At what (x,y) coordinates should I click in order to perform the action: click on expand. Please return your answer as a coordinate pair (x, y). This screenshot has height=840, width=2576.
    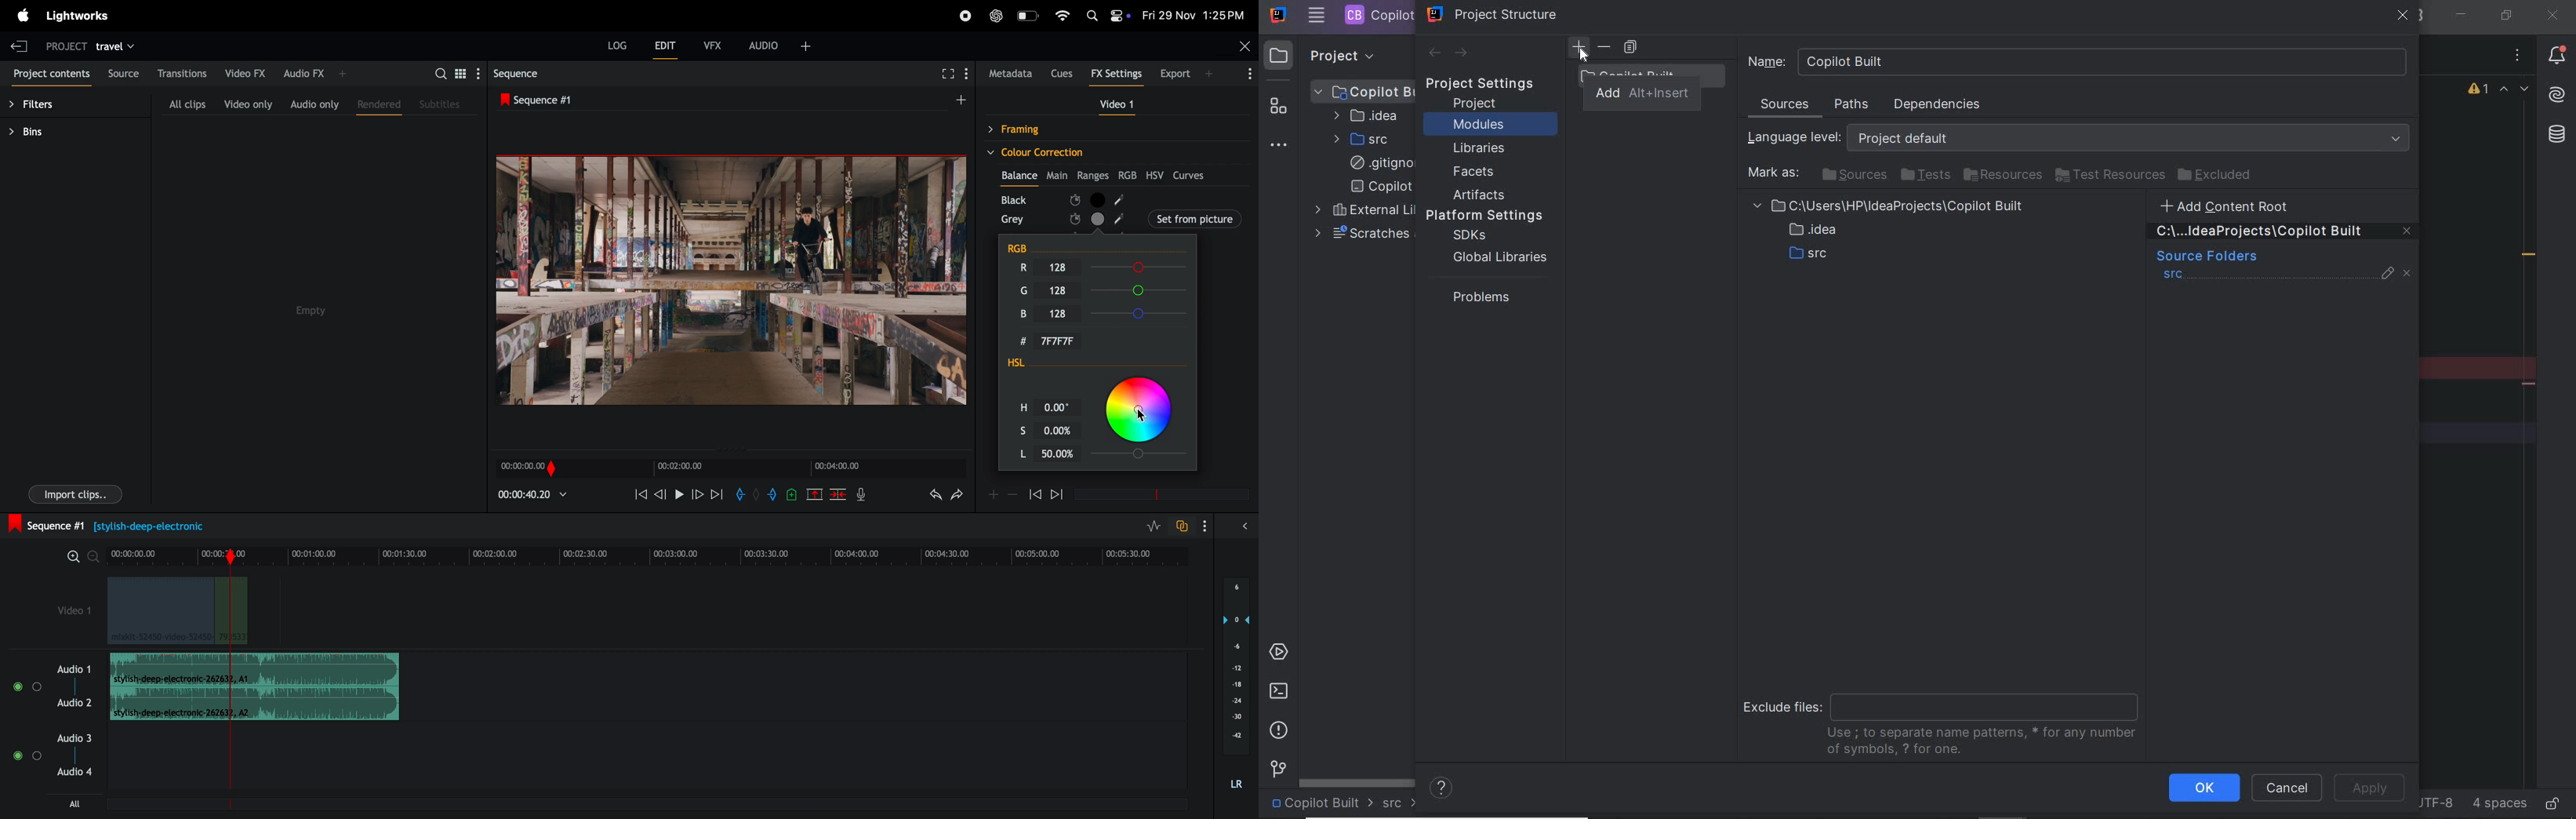
    Looking at the image, I should click on (1244, 526).